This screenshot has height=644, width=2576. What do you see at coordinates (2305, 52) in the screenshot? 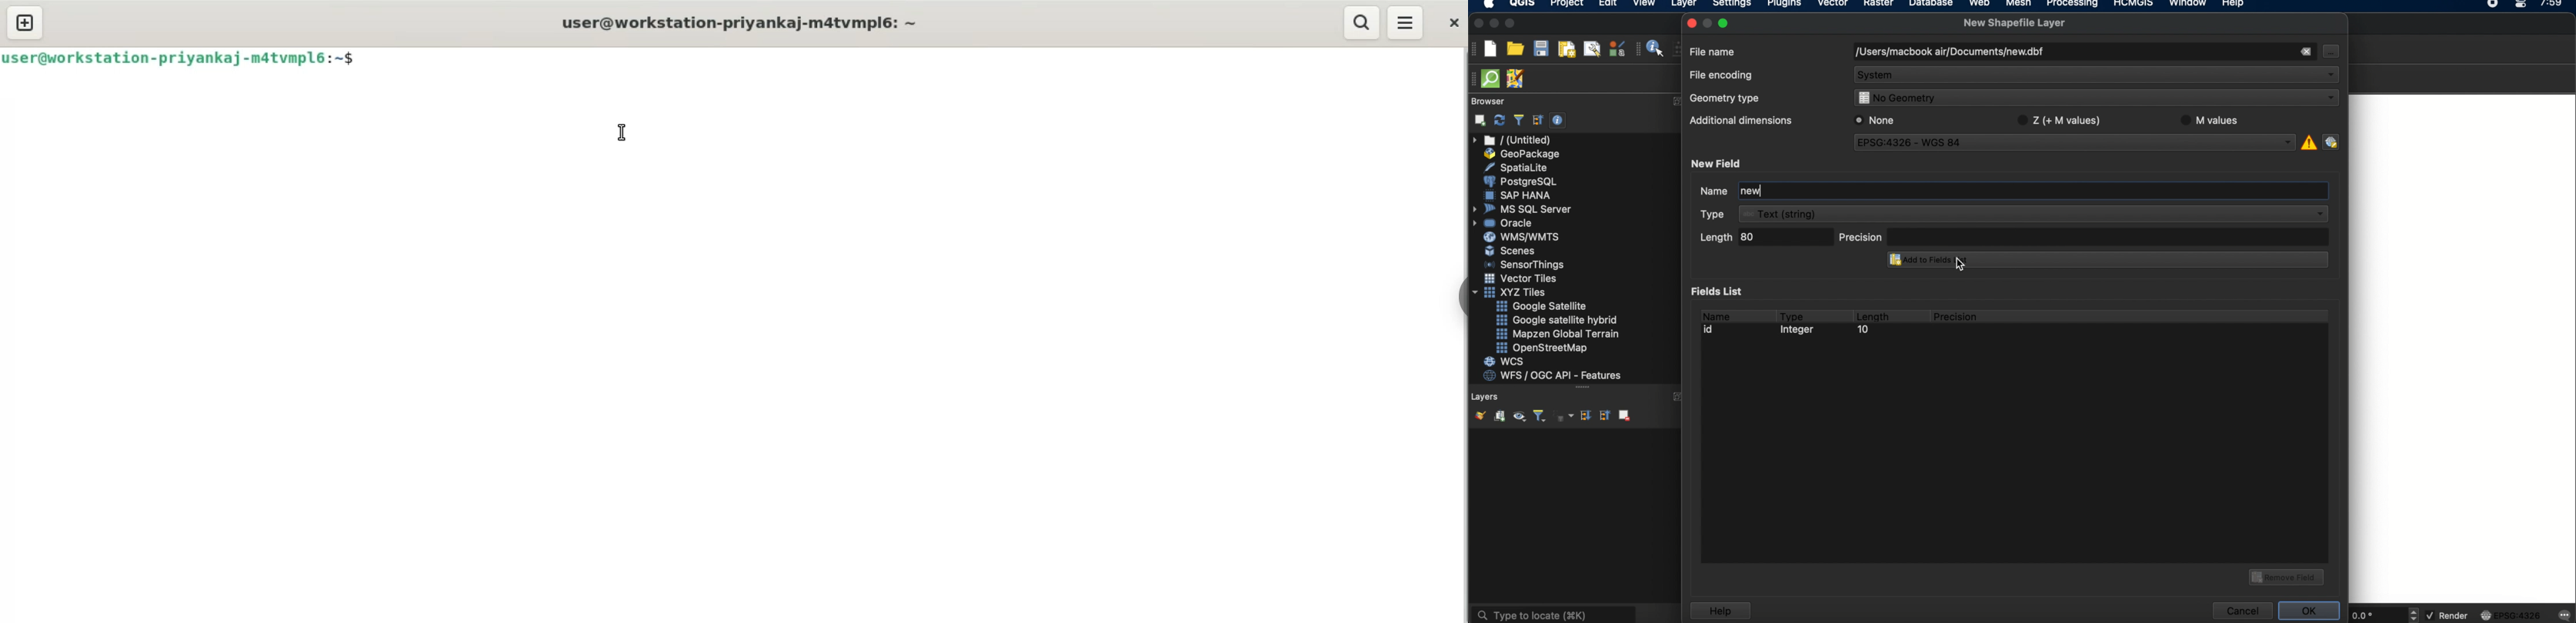
I see `remove` at bounding box center [2305, 52].